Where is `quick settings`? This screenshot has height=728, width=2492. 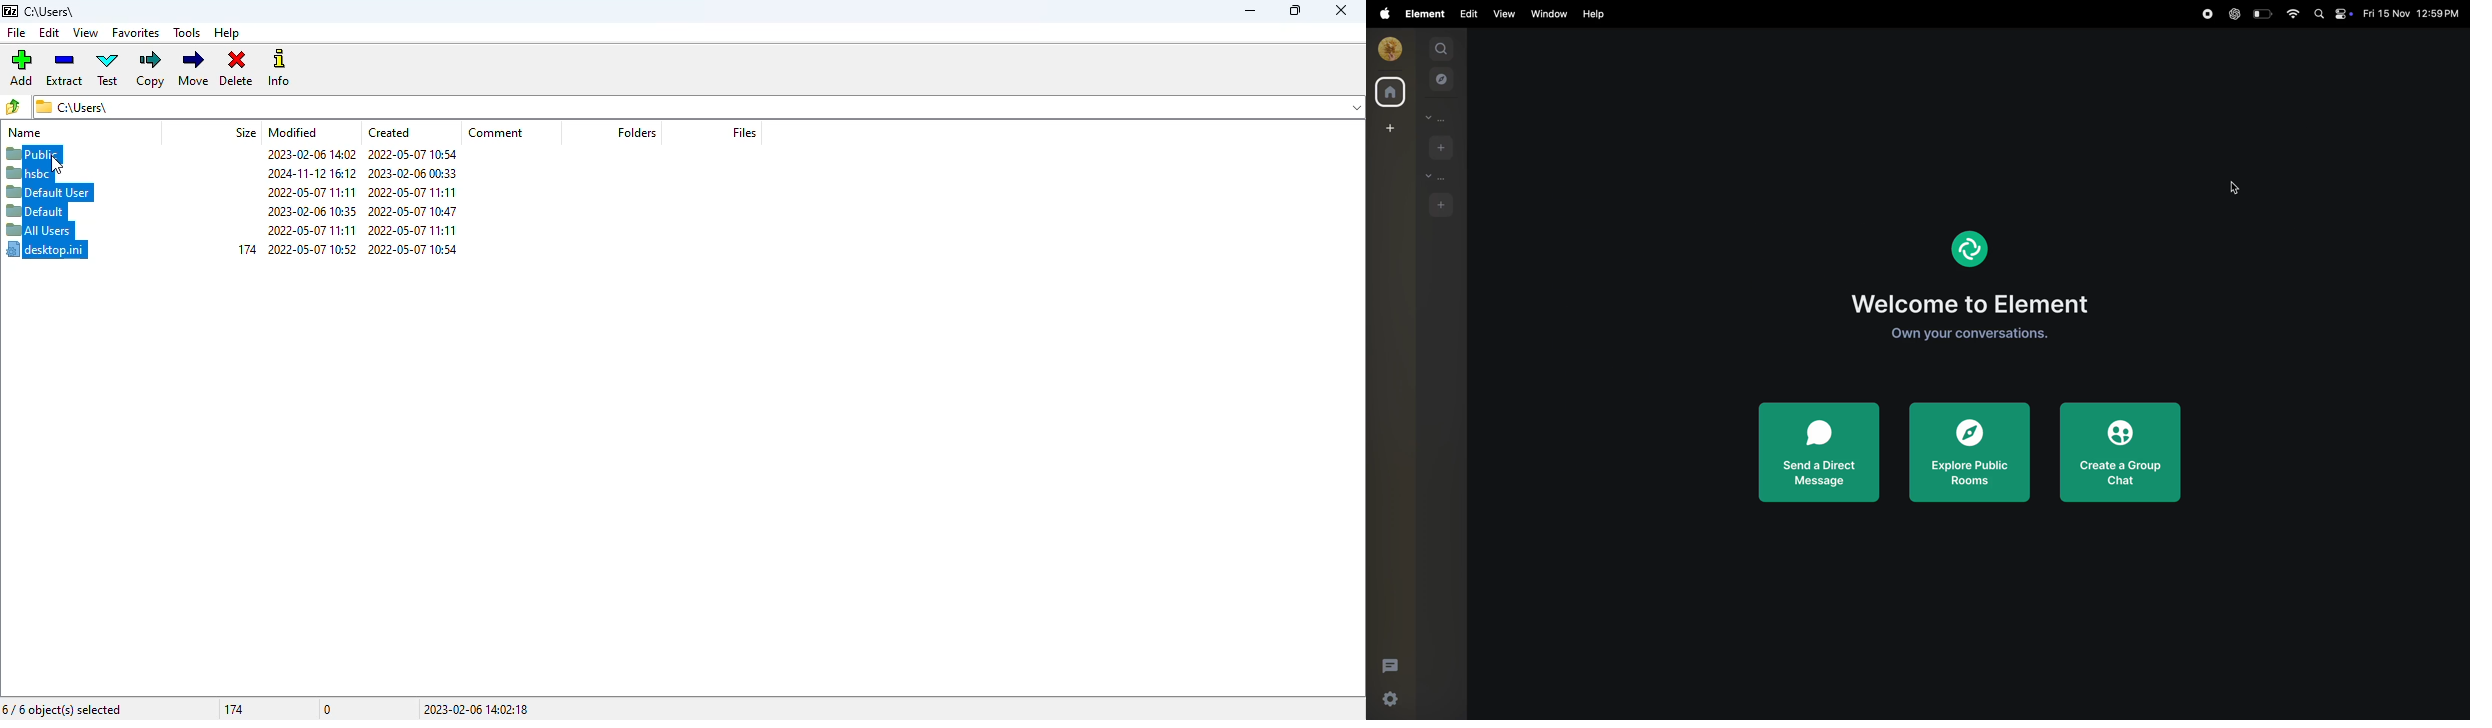
quick settings is located at coordinates (1396, 699).